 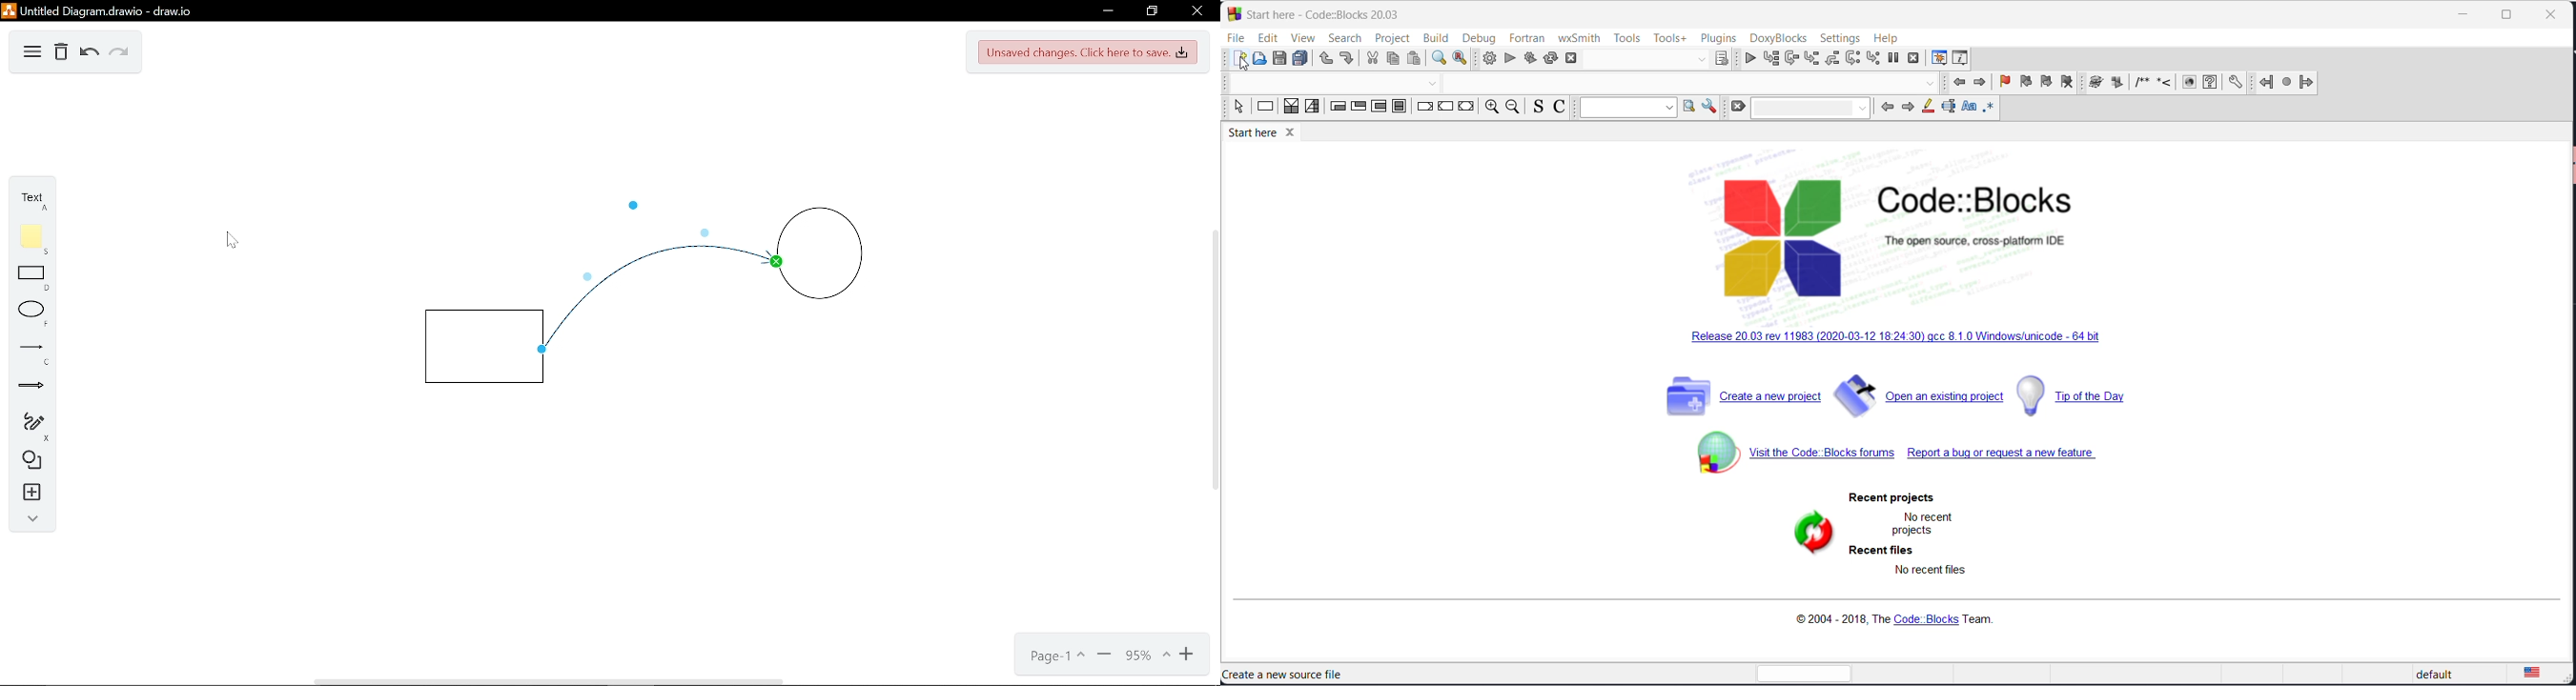 I want to click on default, so click(x=2431, y=674).